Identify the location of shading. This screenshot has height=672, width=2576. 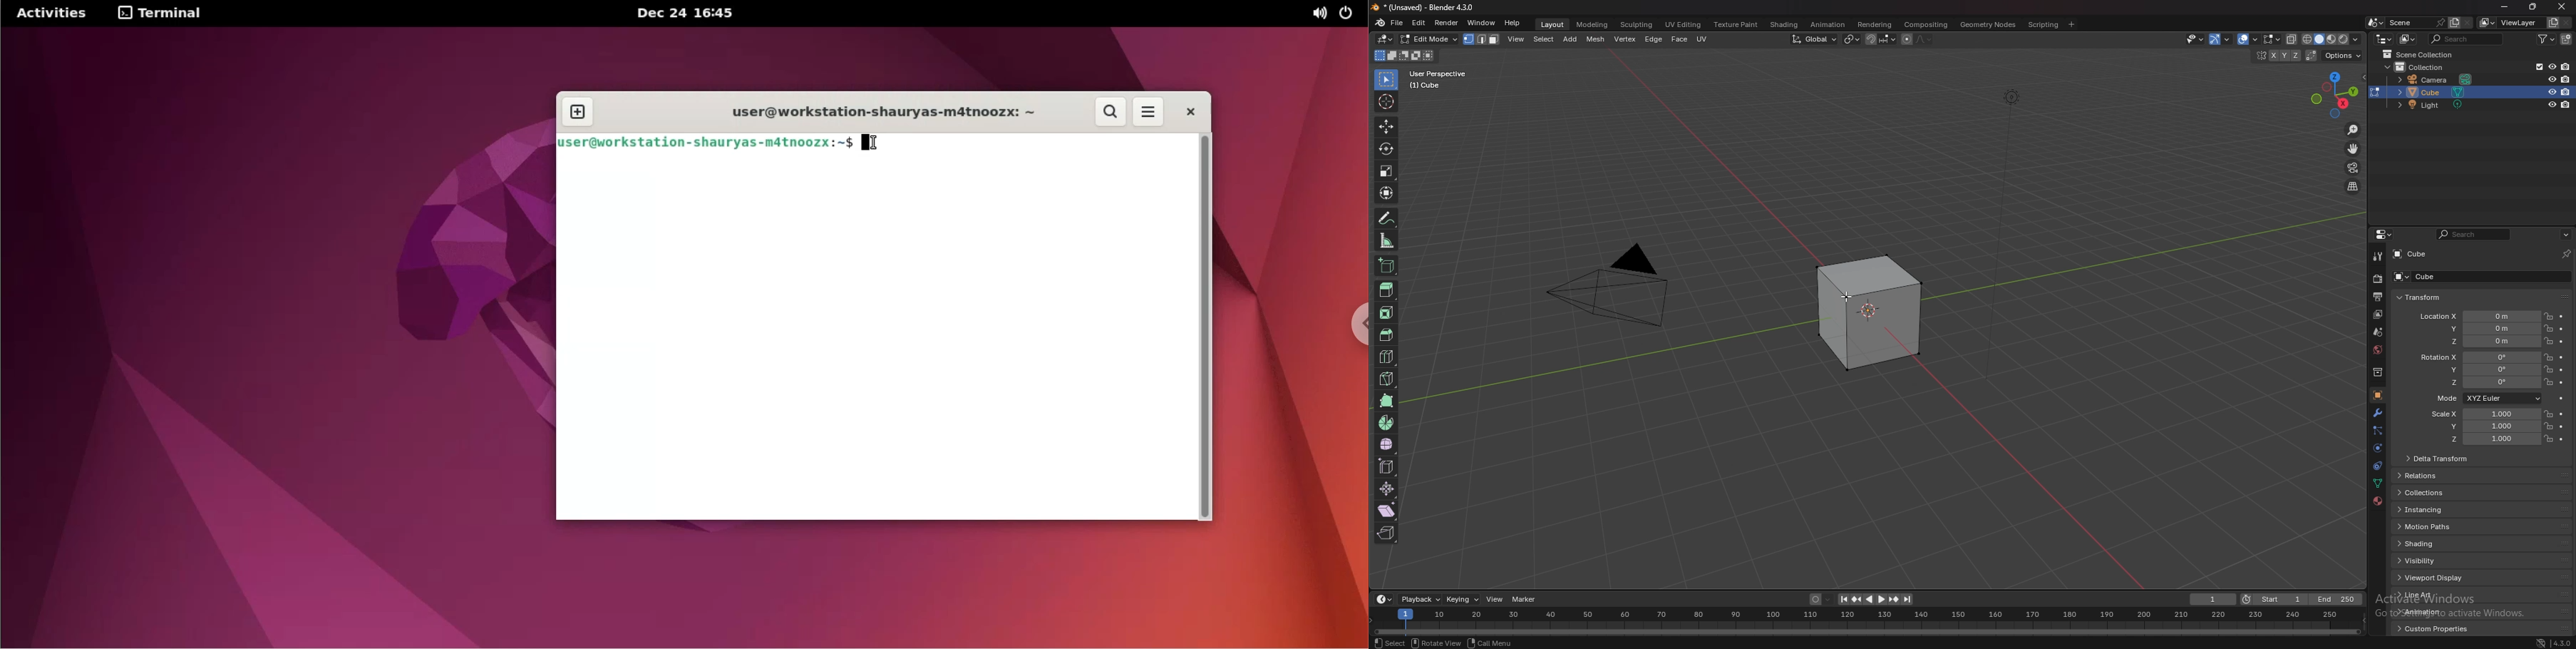
(2445, 543).